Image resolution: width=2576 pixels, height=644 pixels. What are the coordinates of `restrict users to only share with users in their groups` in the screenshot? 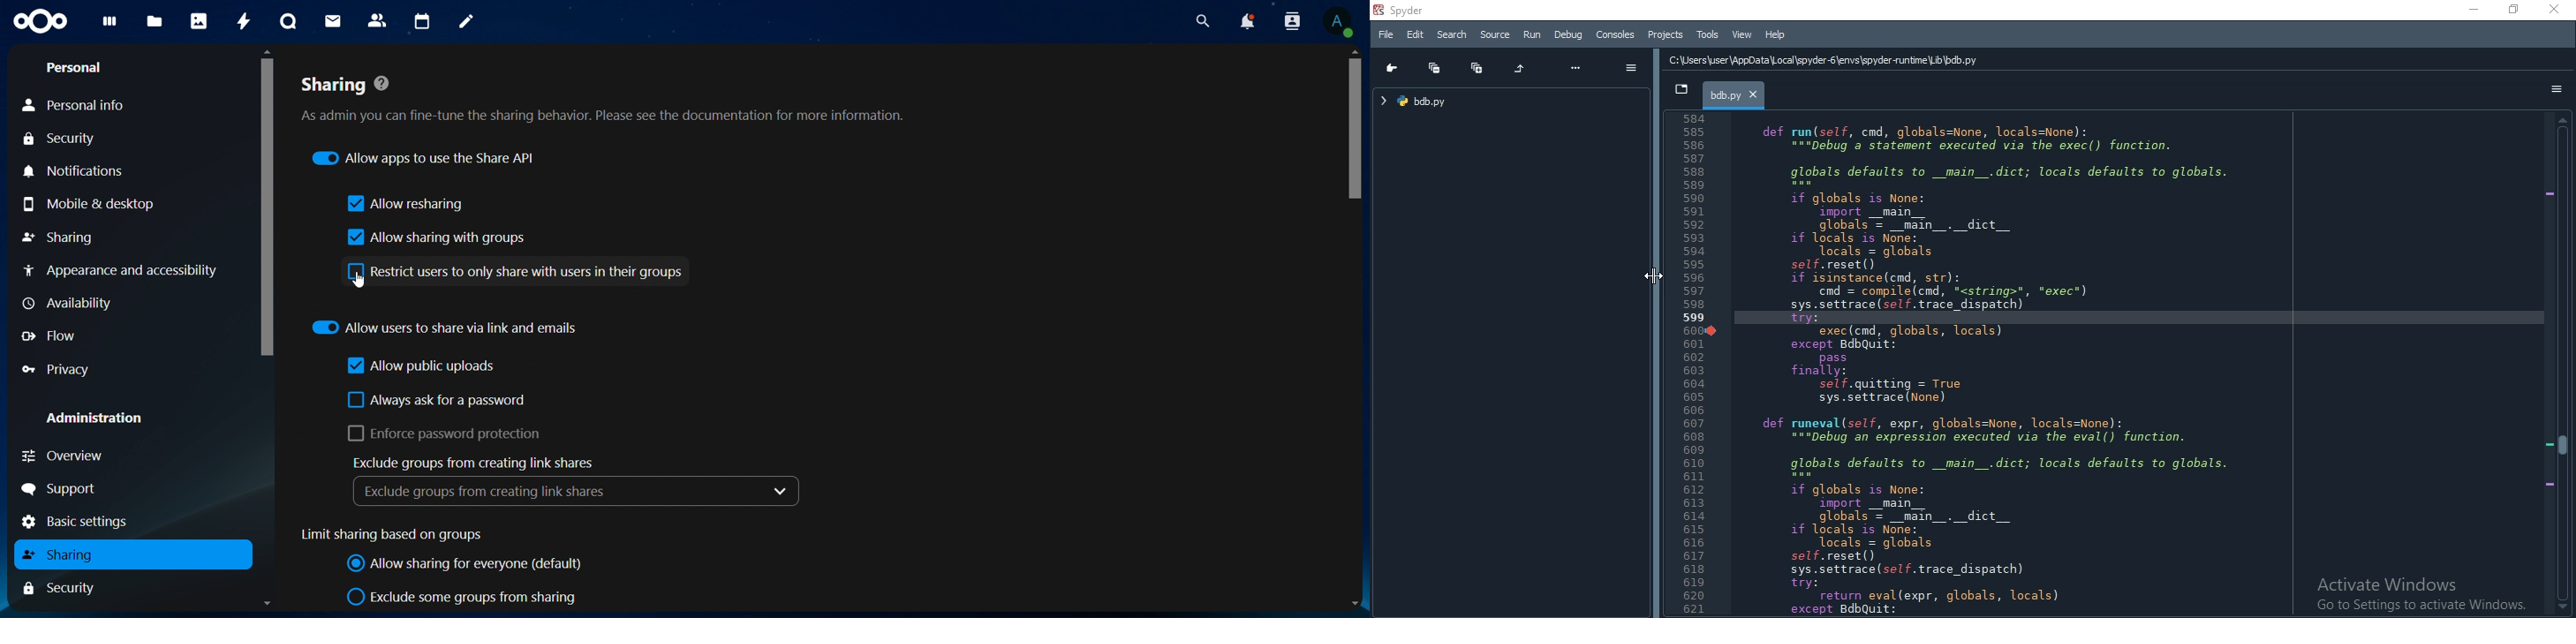 It's located at (518, 272).